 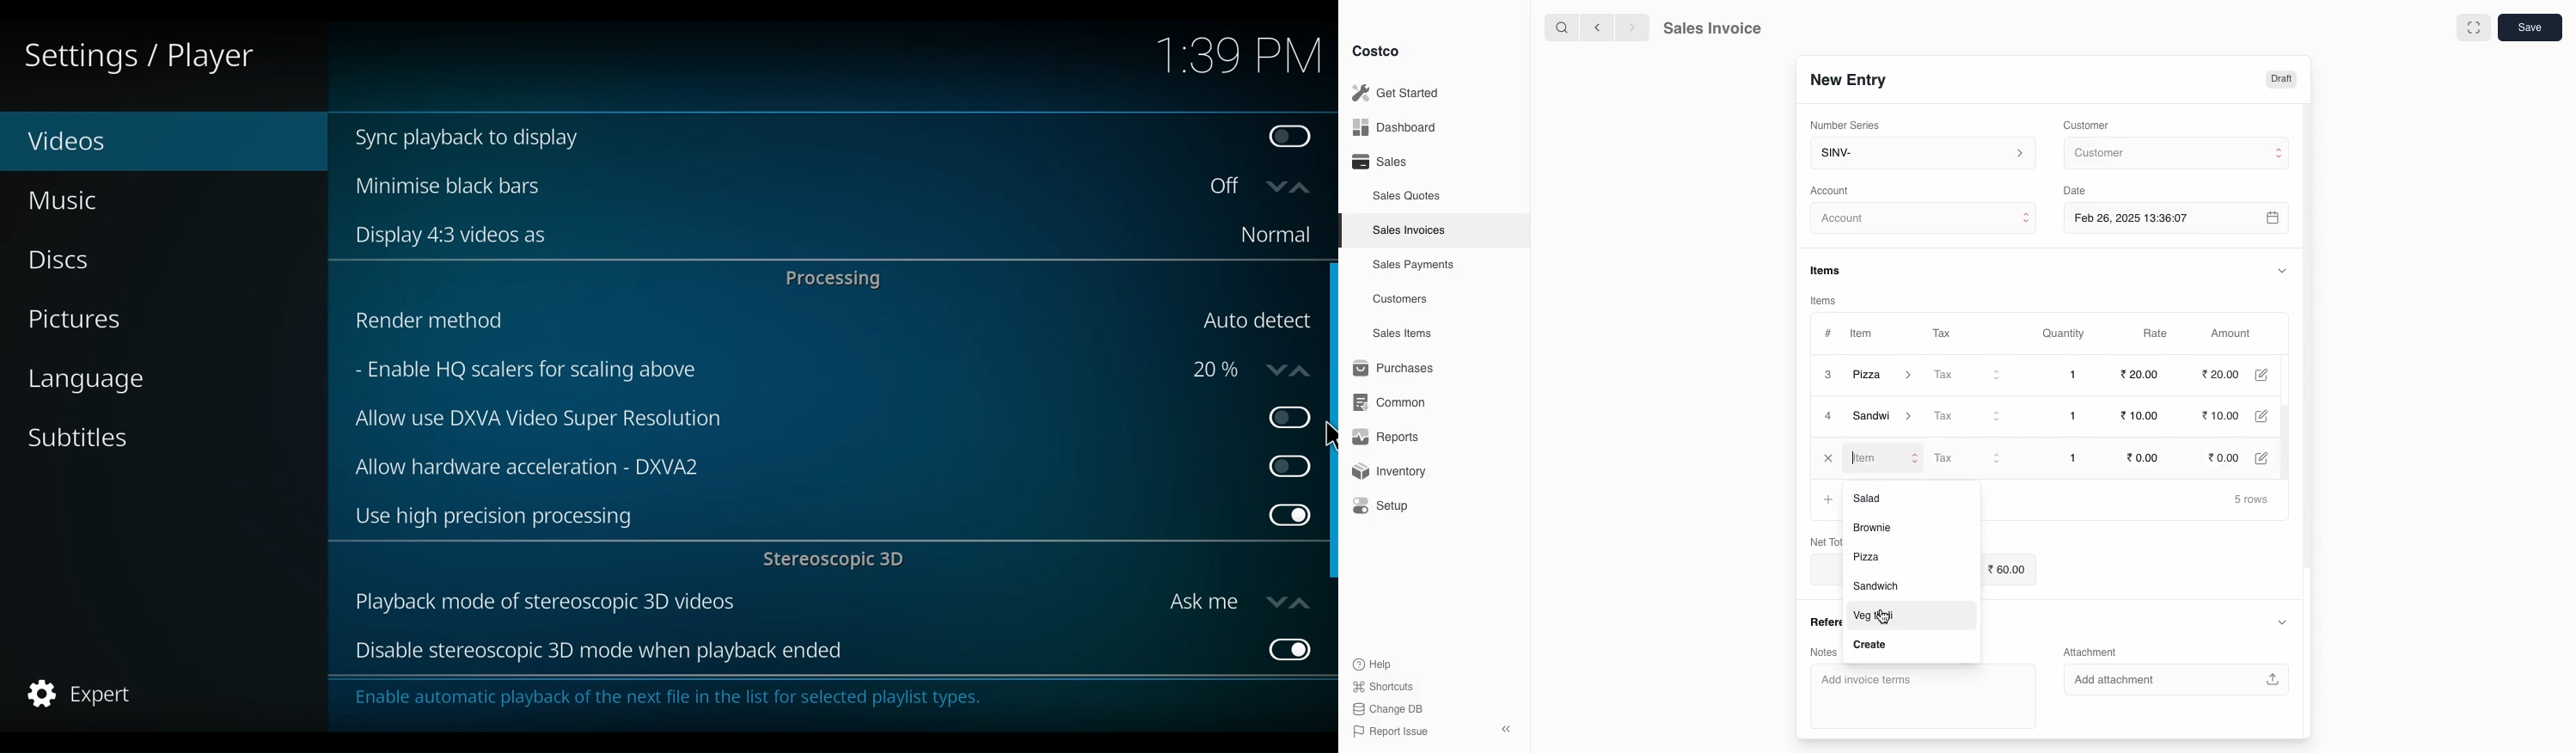 What do you see at coordinates (66, 200) in the screenshot?
I see `Music` at bounding box center [66, 200].